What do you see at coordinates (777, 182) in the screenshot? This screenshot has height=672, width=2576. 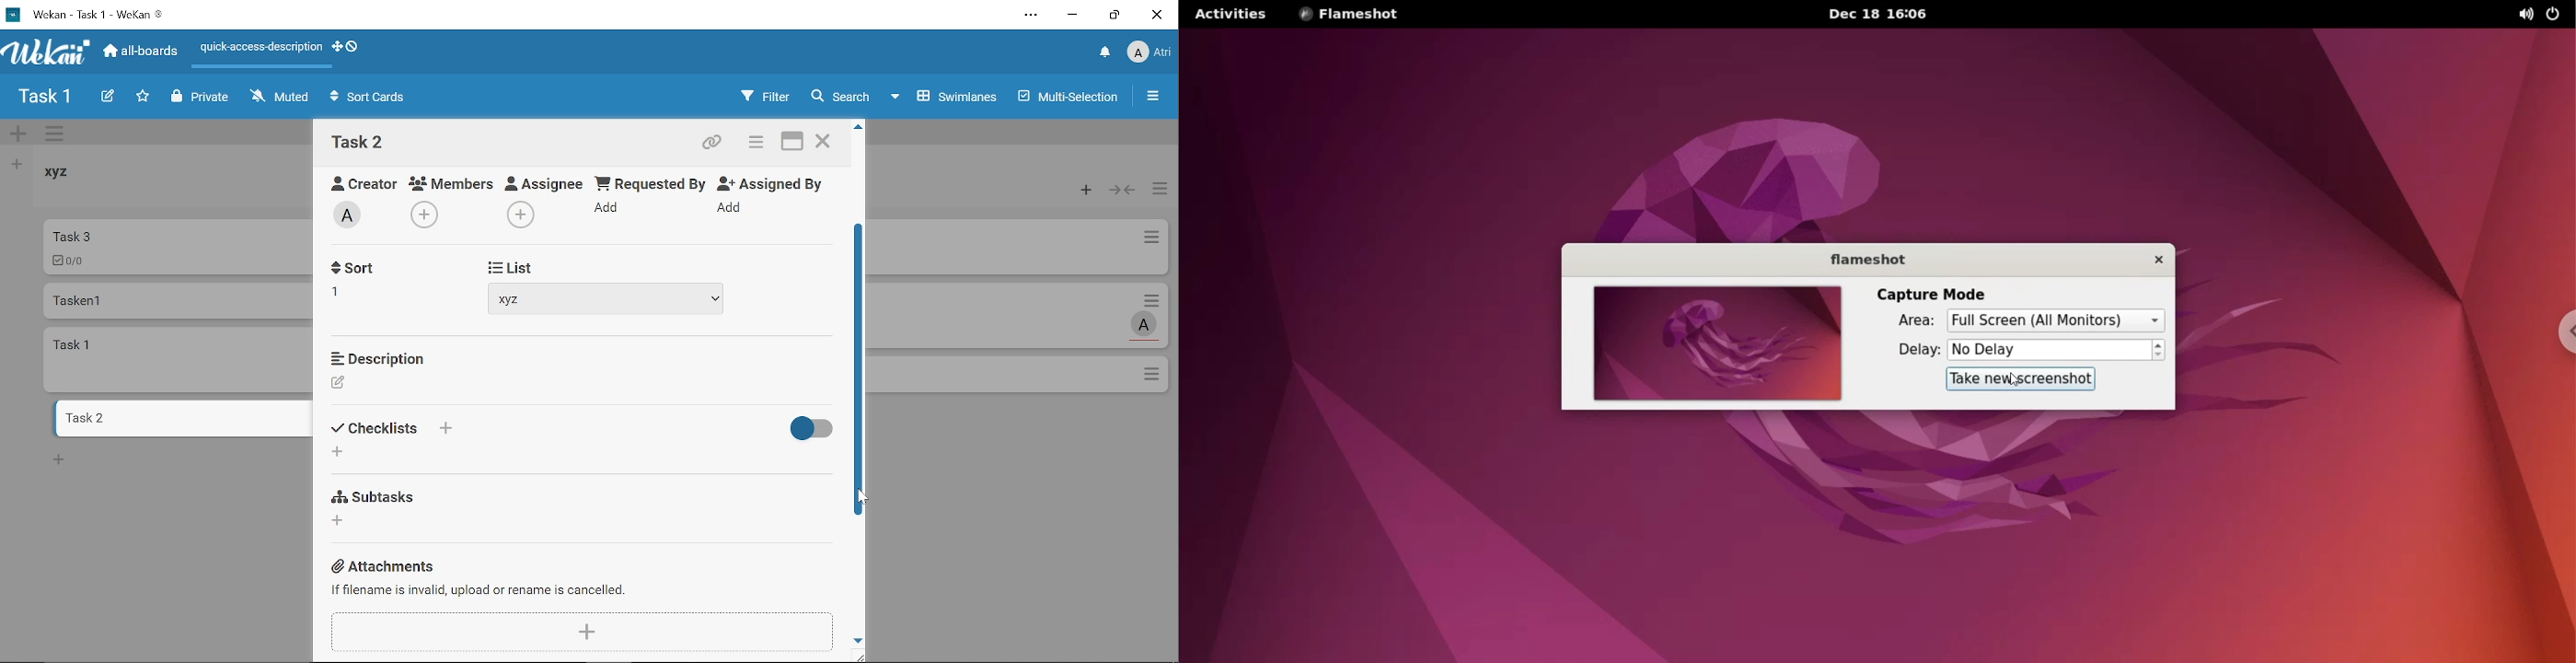 I see `Assigned By` at bounding box center [777, 182].